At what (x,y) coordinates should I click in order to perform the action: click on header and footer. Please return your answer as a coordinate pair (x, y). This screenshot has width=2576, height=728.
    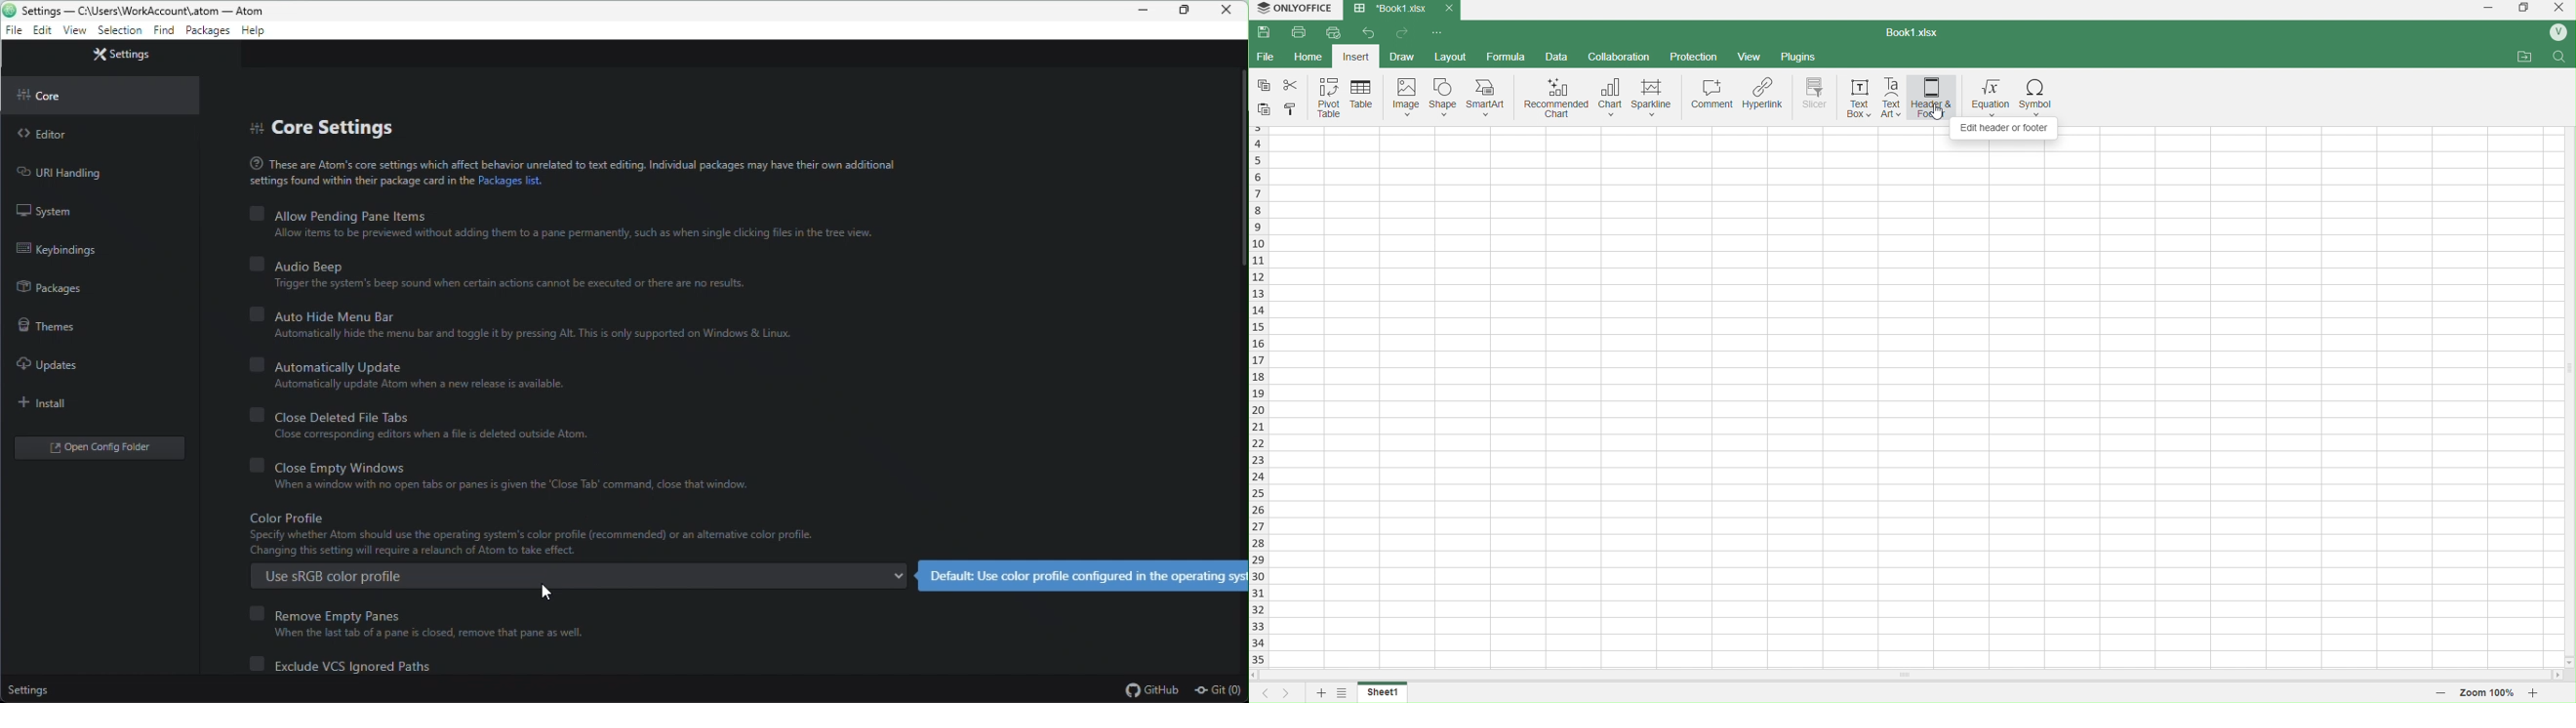
    Looking at the image, I should click on (1931, 98).